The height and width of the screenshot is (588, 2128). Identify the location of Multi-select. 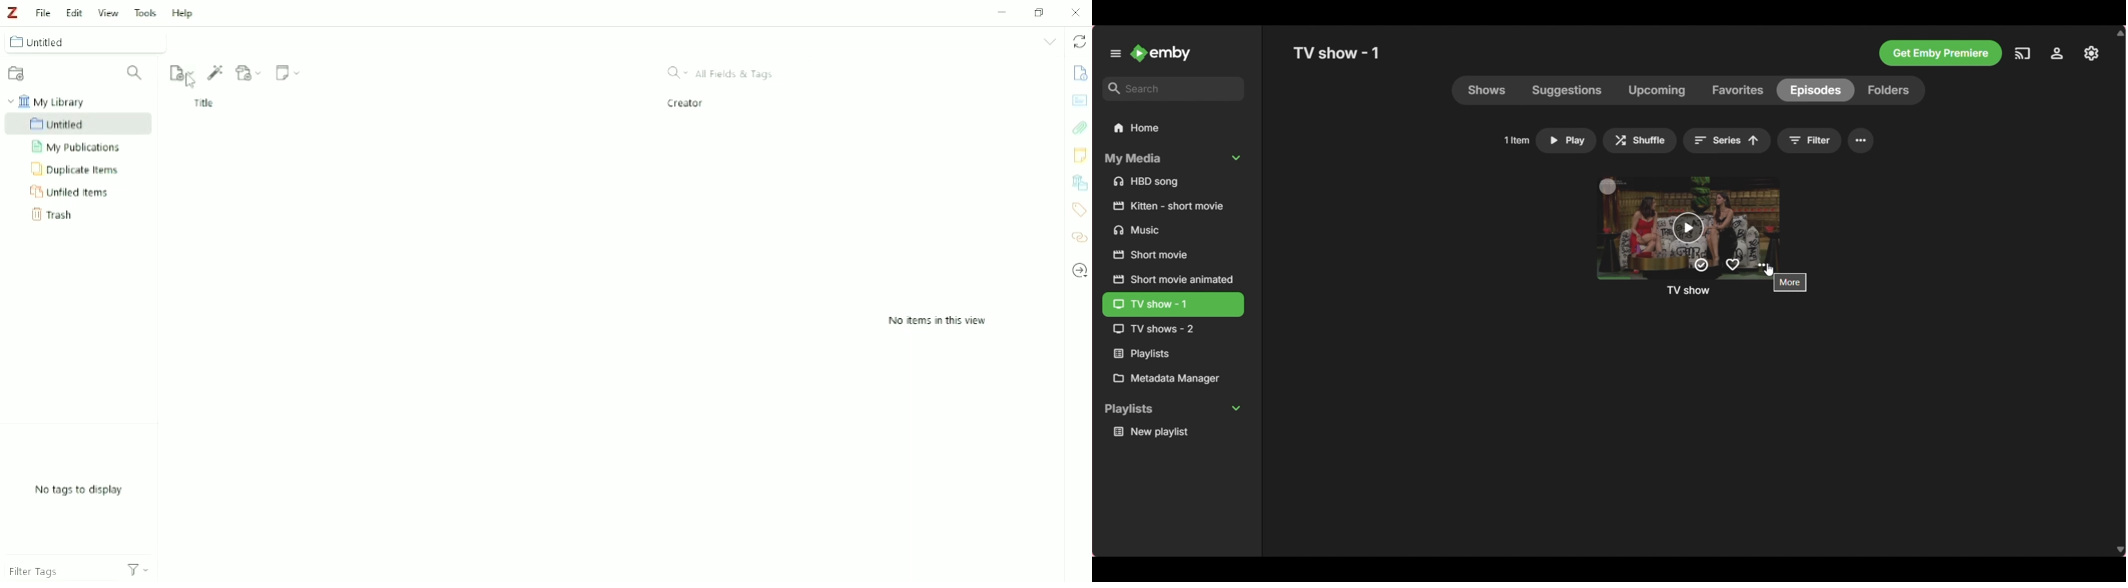
(1608, 186).